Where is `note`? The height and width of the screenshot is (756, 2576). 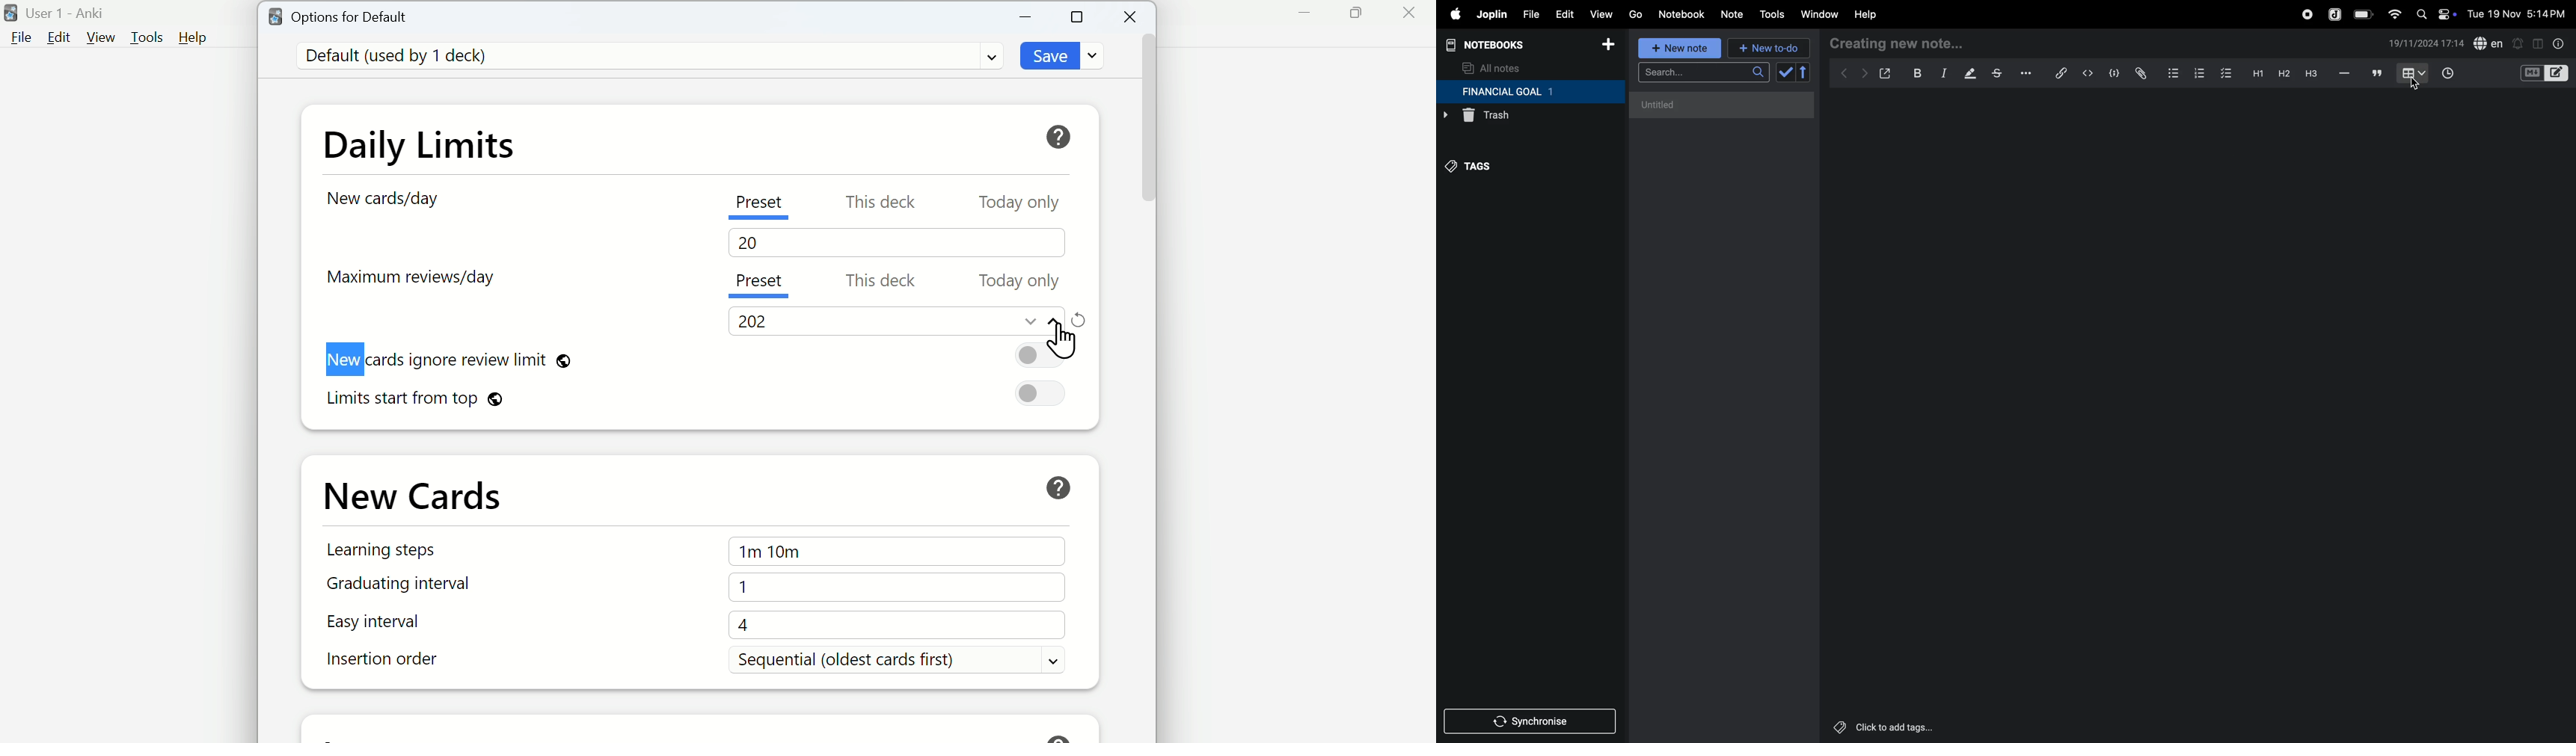 note is located at coordinates (1734, 15).